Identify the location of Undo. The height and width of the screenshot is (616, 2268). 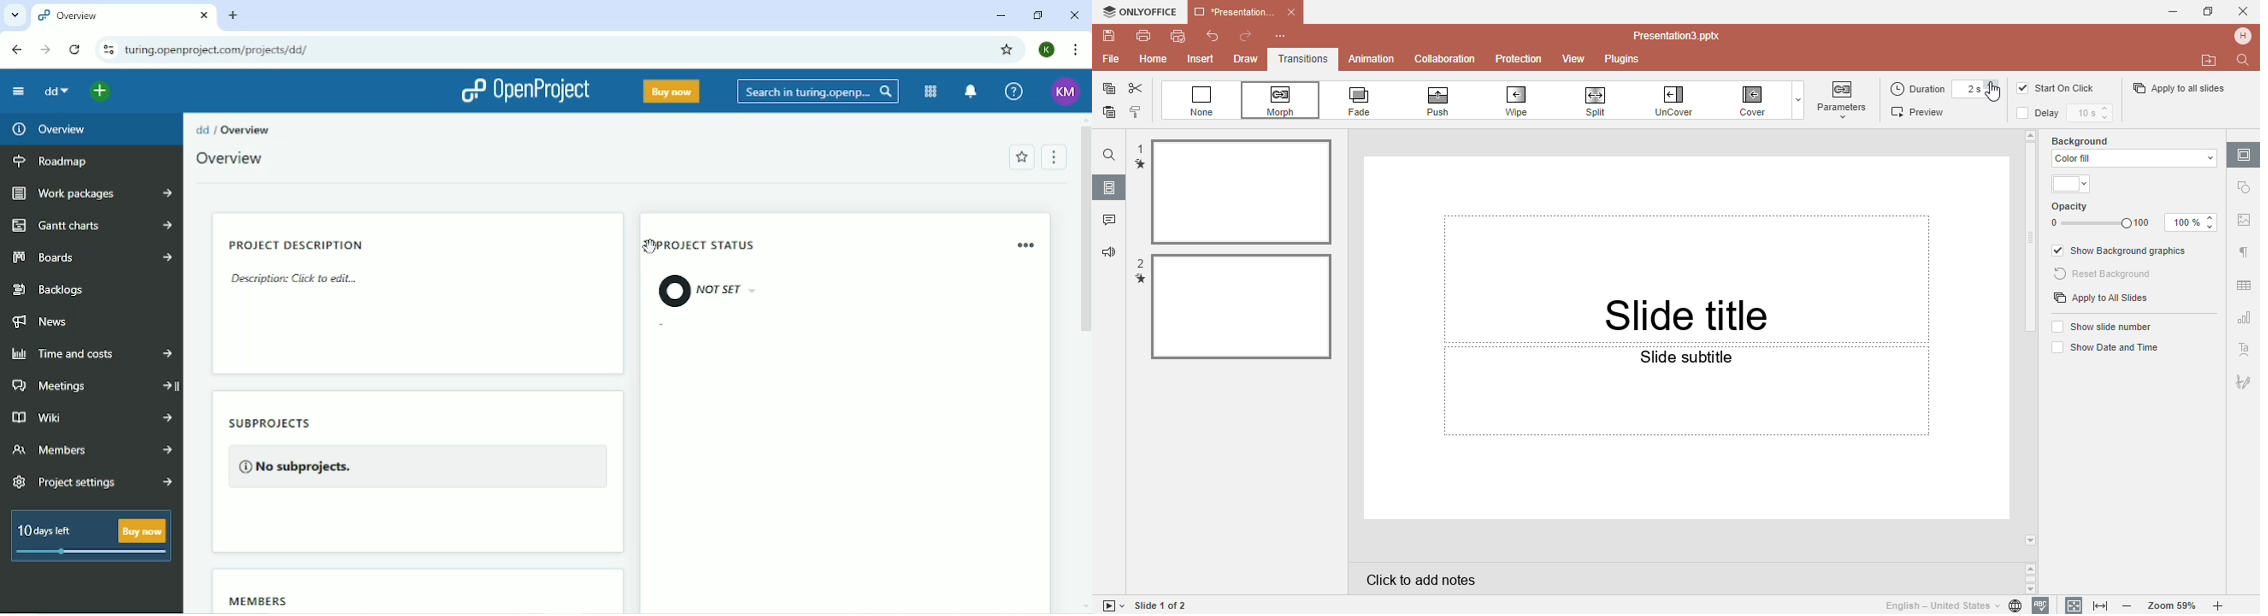
(1207, 38).